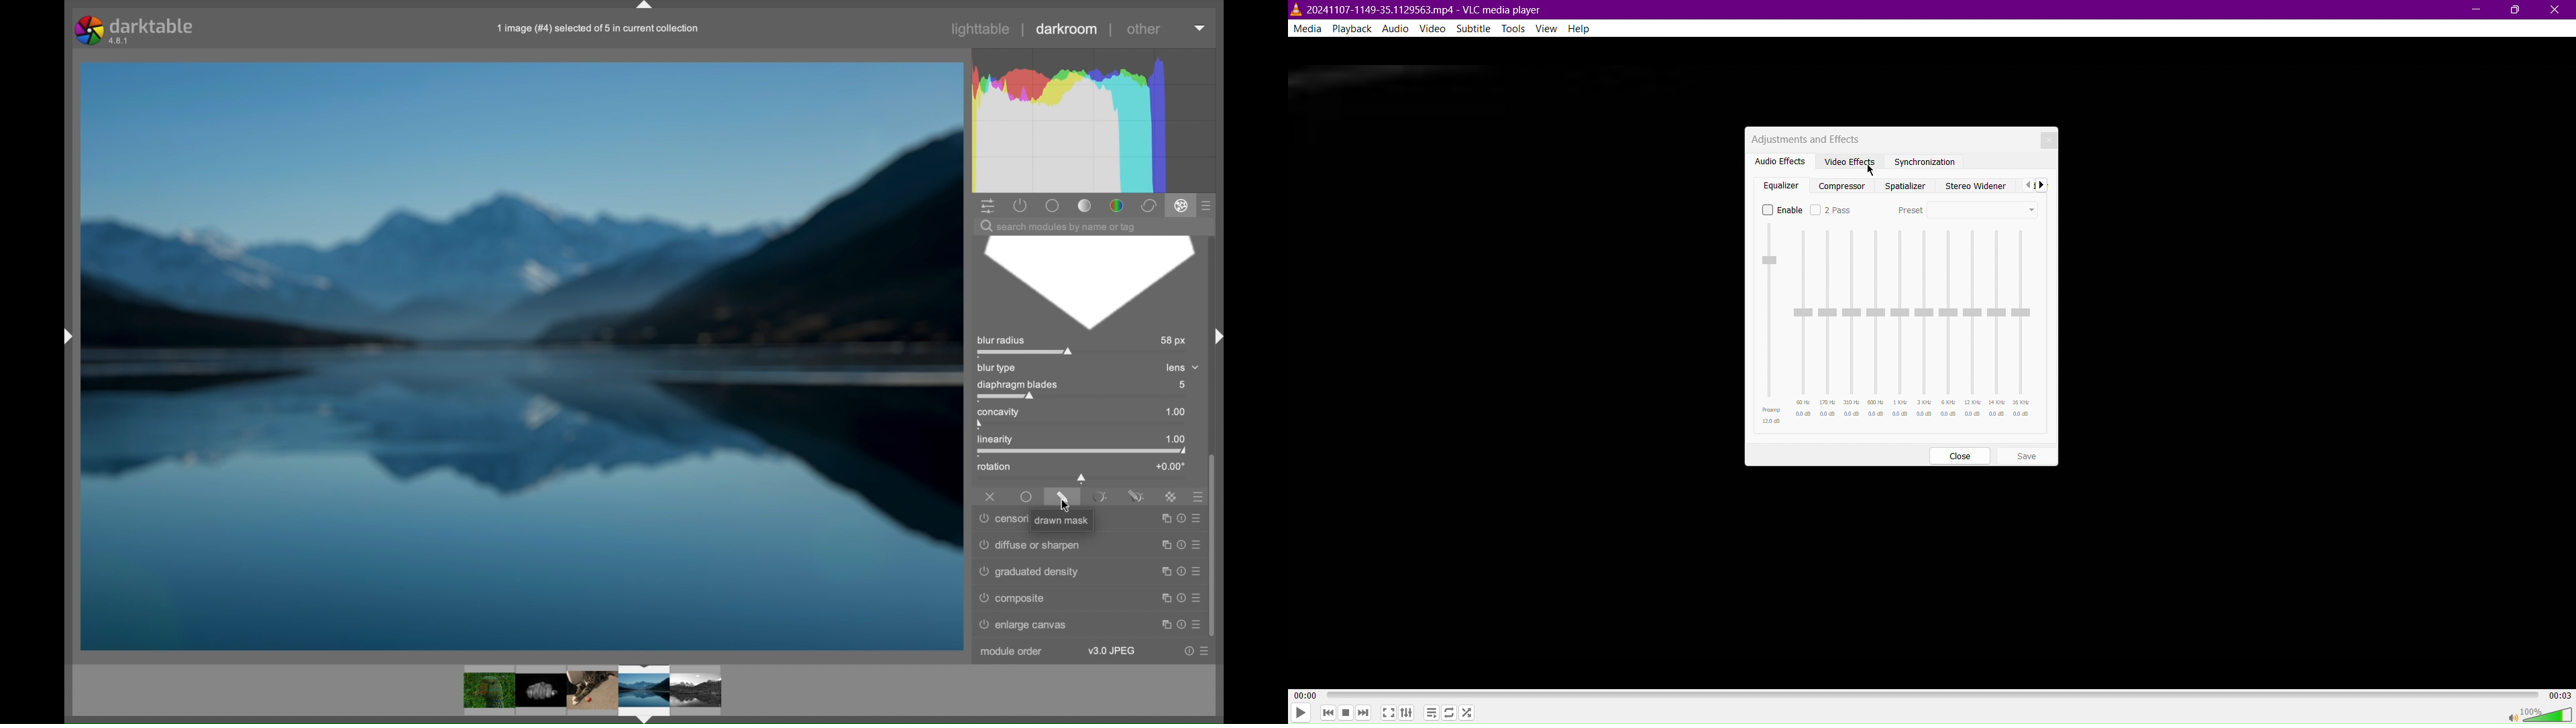 The width and height of the screenshot is (2576, 728). What do you see at coordinates (1067, 29) in the screenshot?
I see `darkroom` at bounding box center [1067, 29].